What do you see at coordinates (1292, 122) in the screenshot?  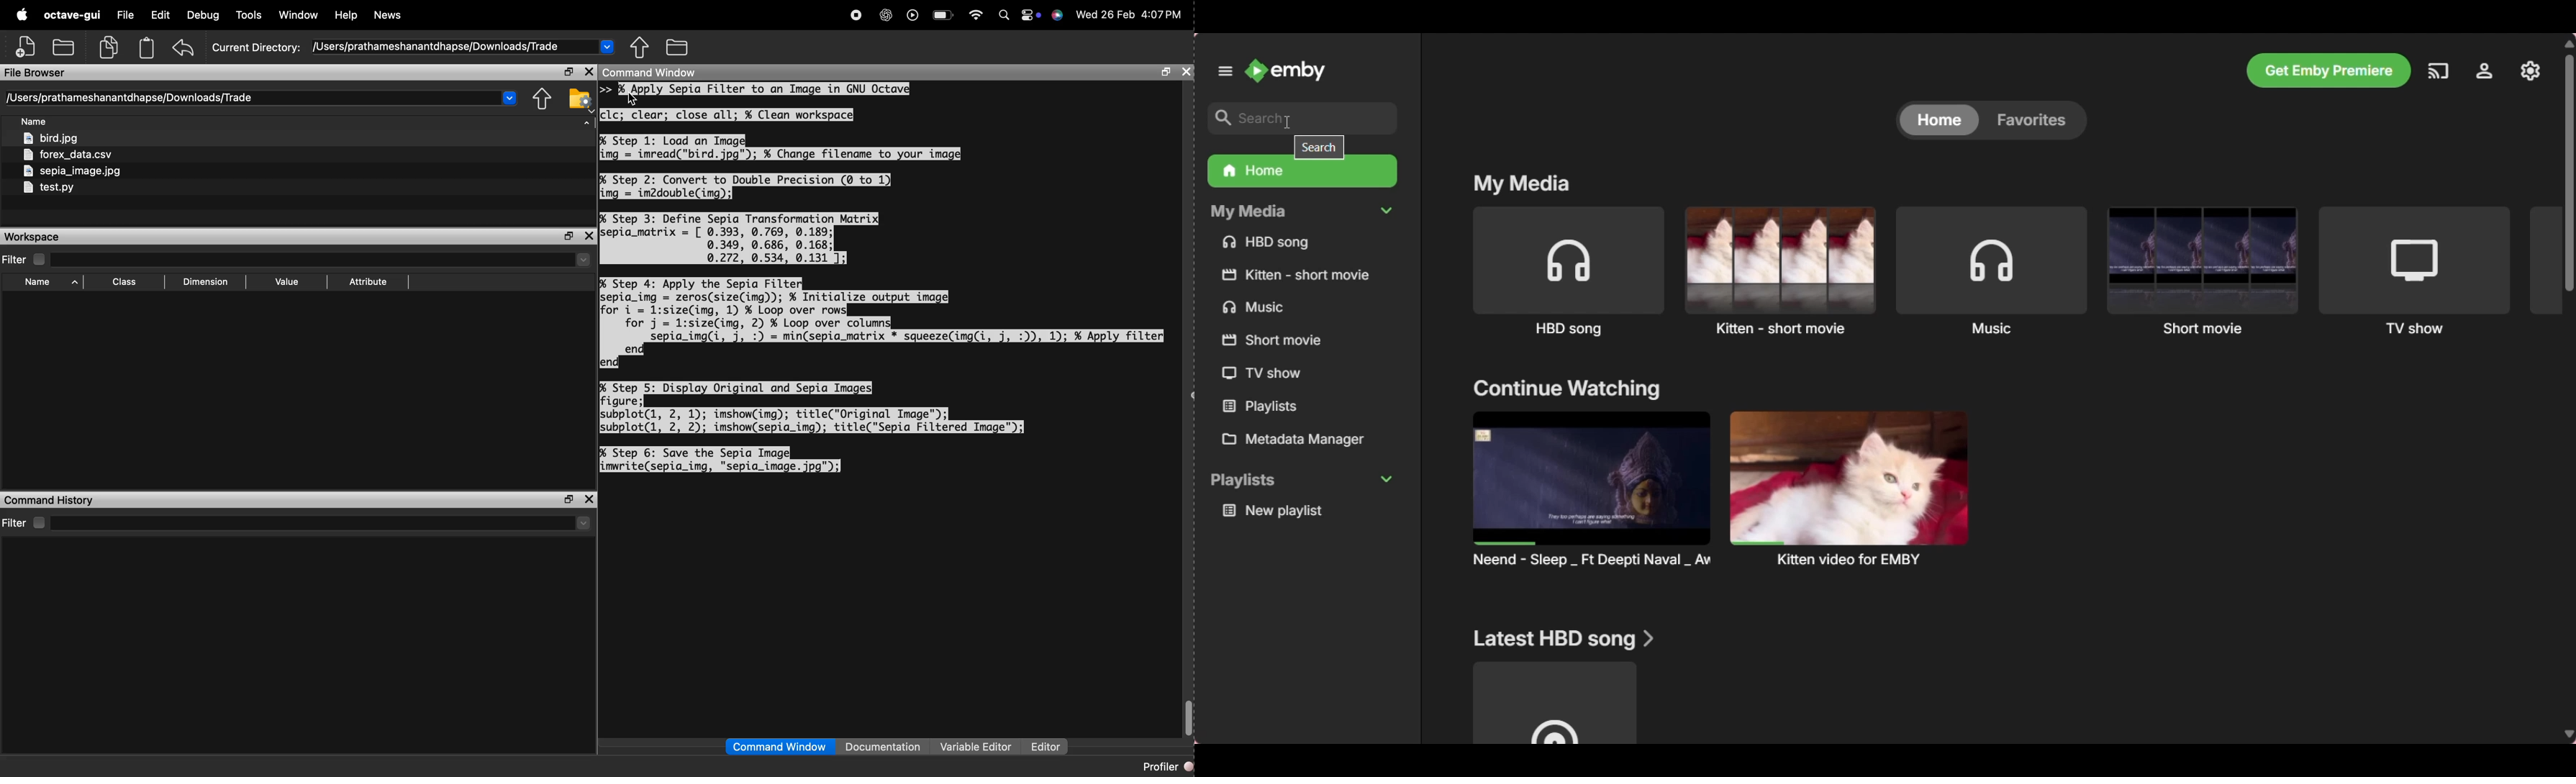 I see `cursor` at bounding box center [1292, 122].